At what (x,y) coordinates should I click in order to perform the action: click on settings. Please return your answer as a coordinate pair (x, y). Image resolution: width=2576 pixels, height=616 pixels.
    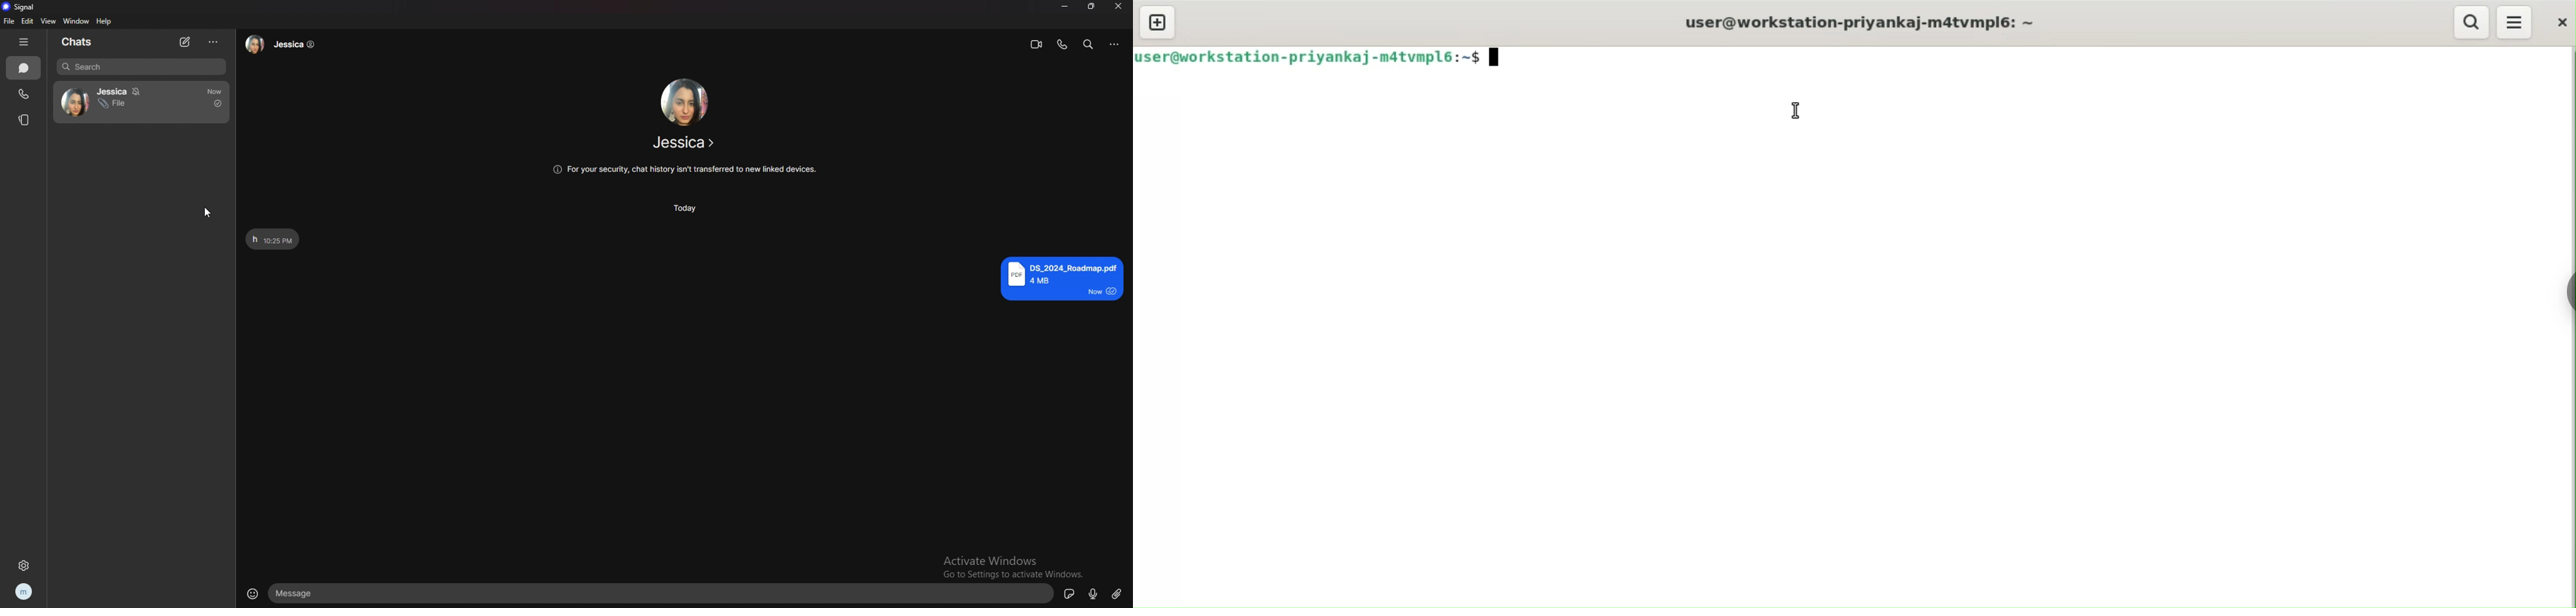
    Looking at the image, I should click on (25, 565).